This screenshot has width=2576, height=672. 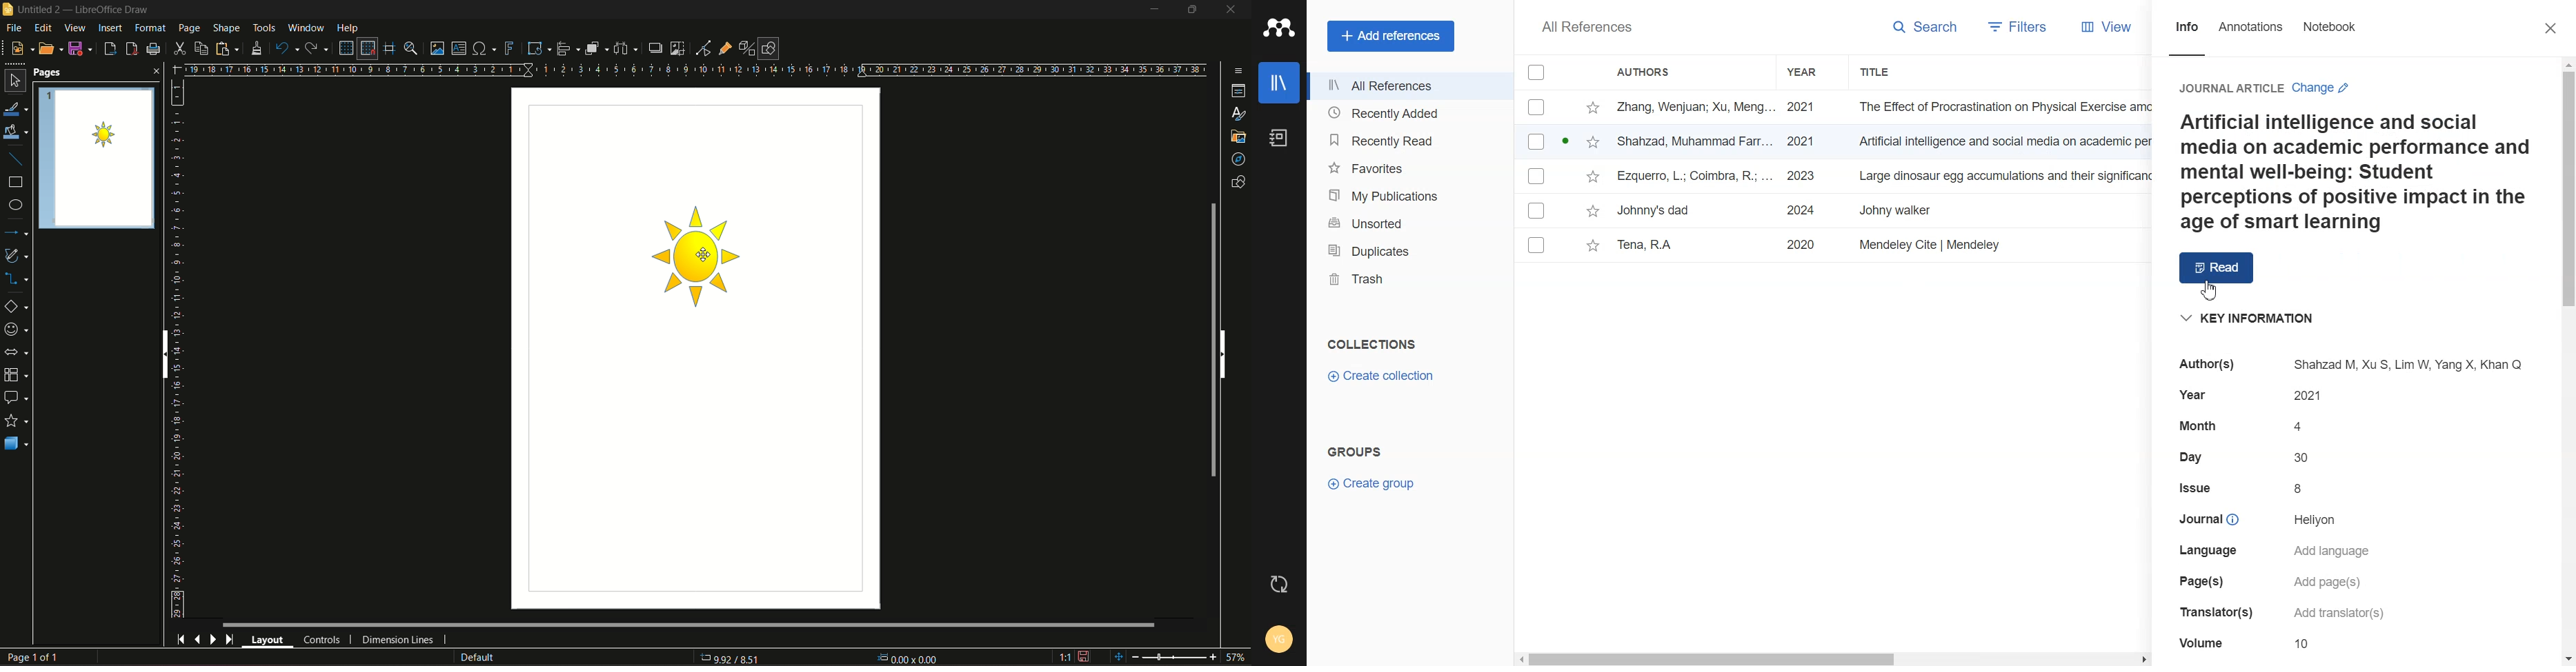 I want to click on close, so click(x=1236, y=10).